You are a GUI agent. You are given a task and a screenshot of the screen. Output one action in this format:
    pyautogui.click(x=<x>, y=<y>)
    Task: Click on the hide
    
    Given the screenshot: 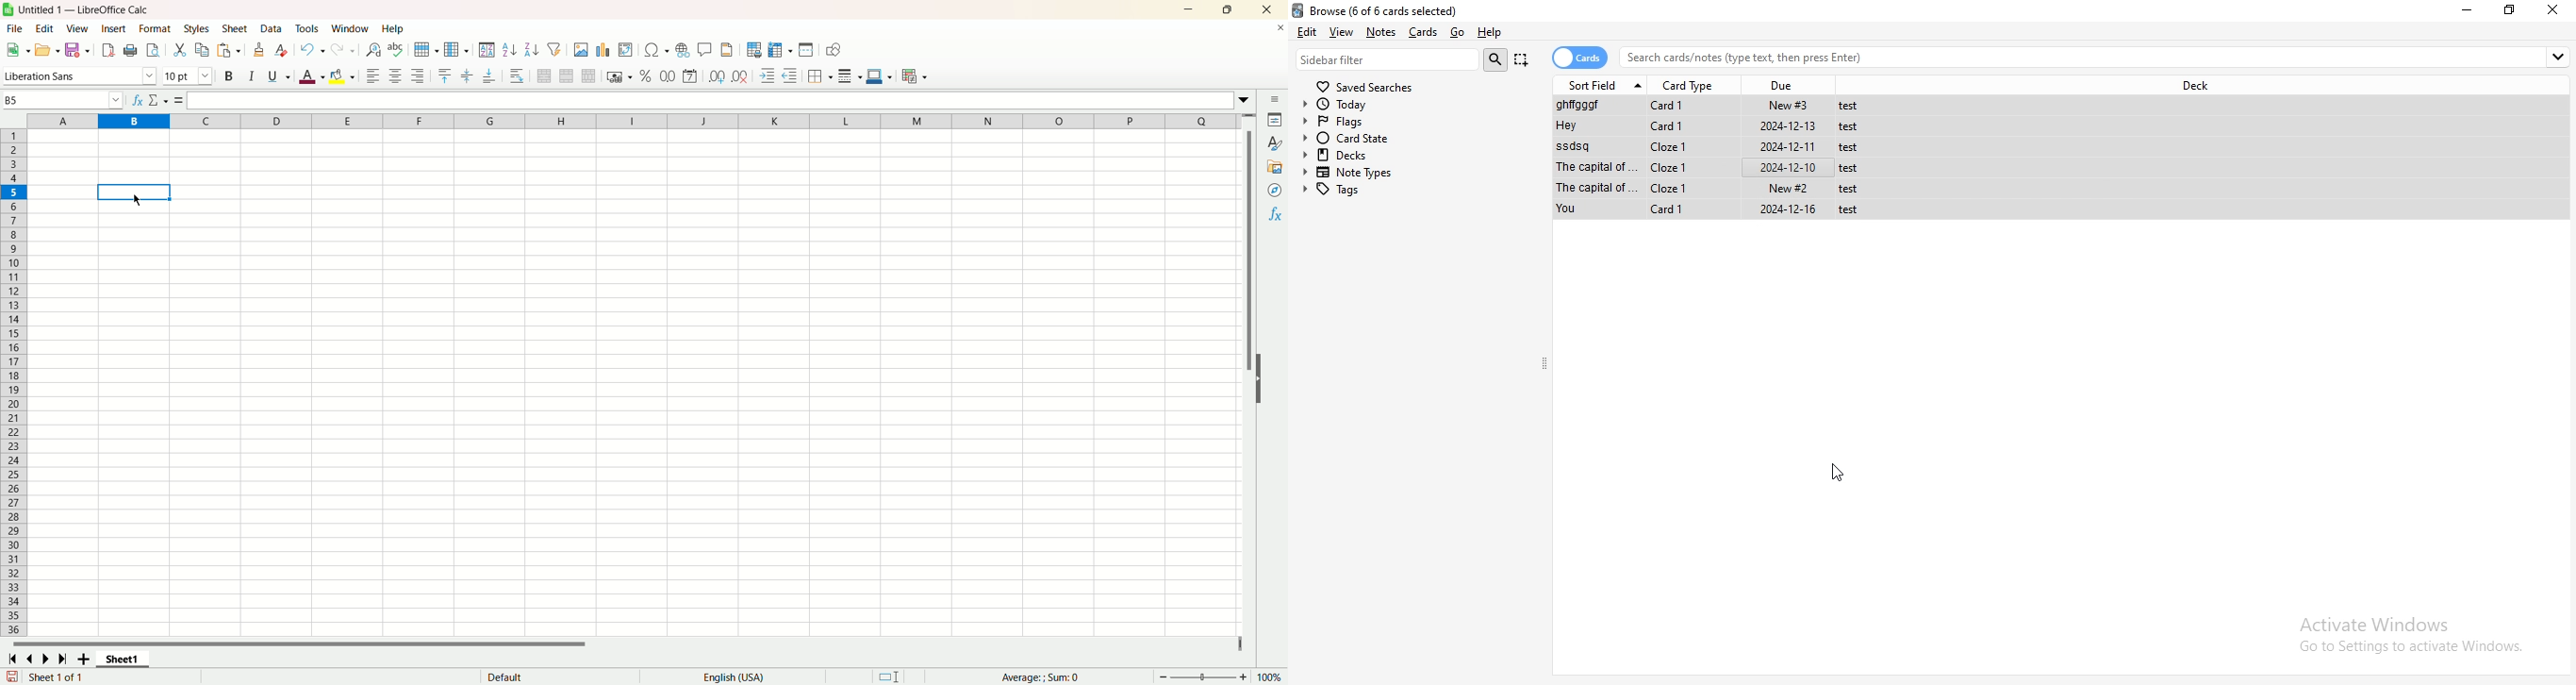 What is the action you would take?
    pyautogui.click(x=1263, y=377)
    